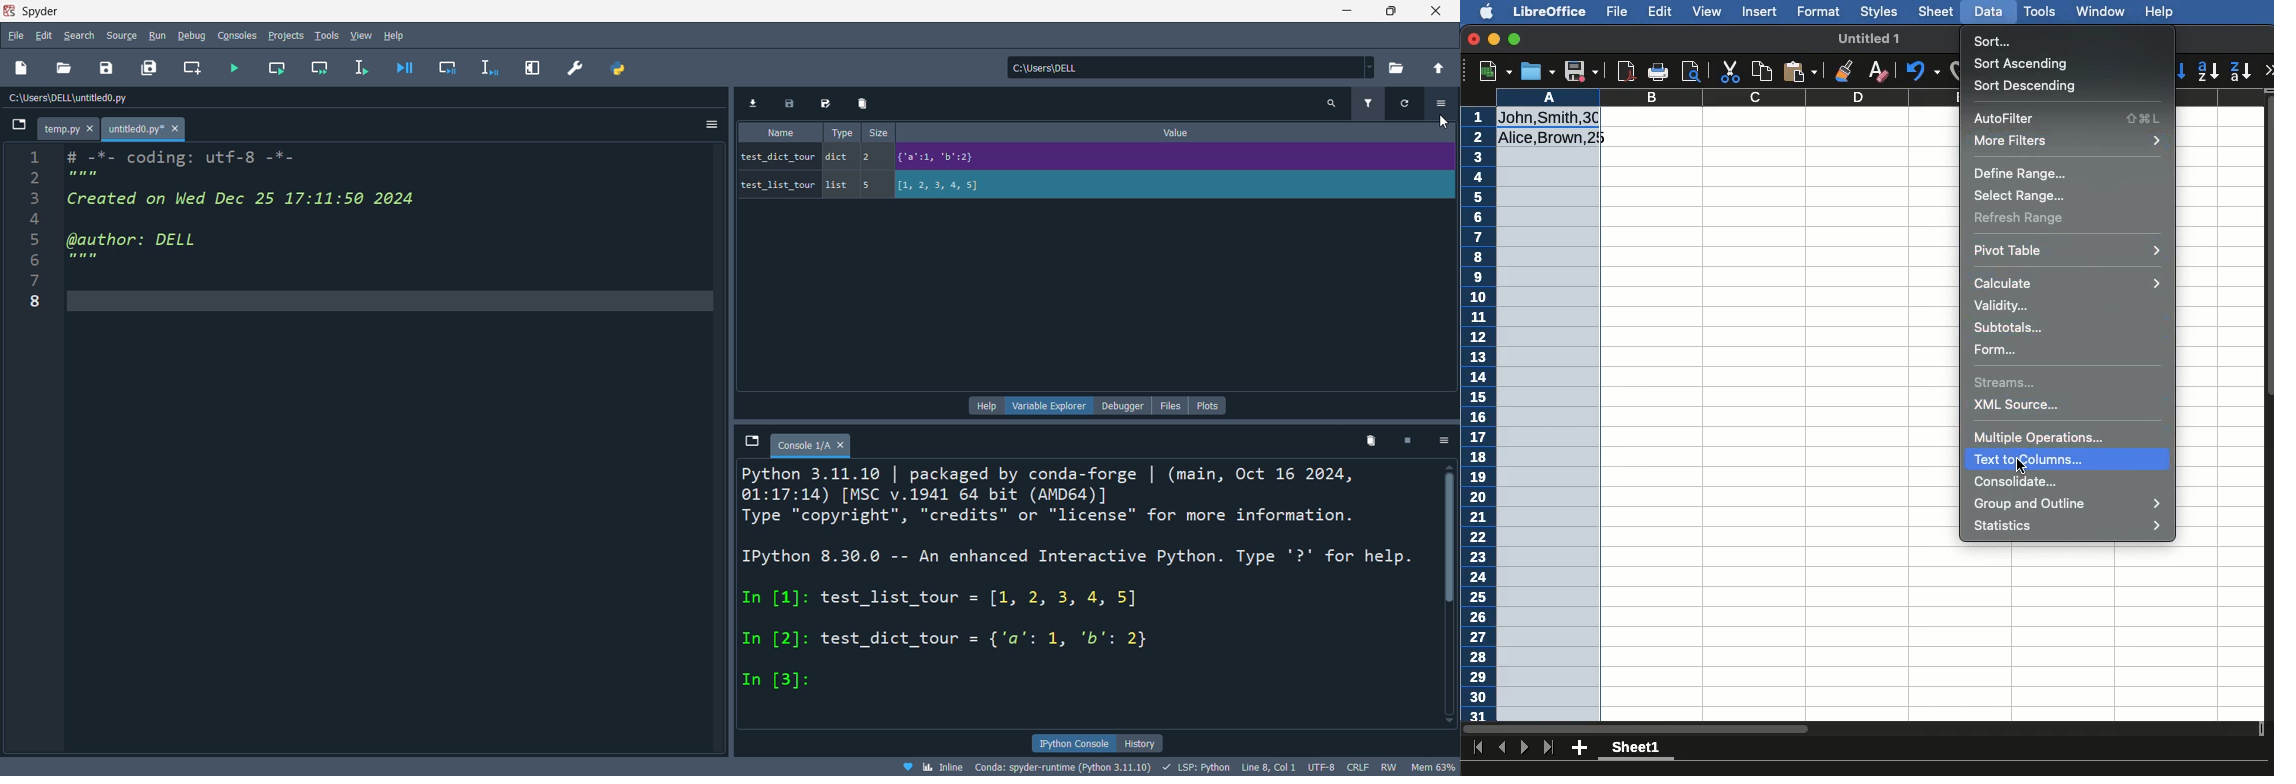 Image resolution: width=2296 pixels, height=784 pixels. I want to click on expand pane, so click(533, 67).